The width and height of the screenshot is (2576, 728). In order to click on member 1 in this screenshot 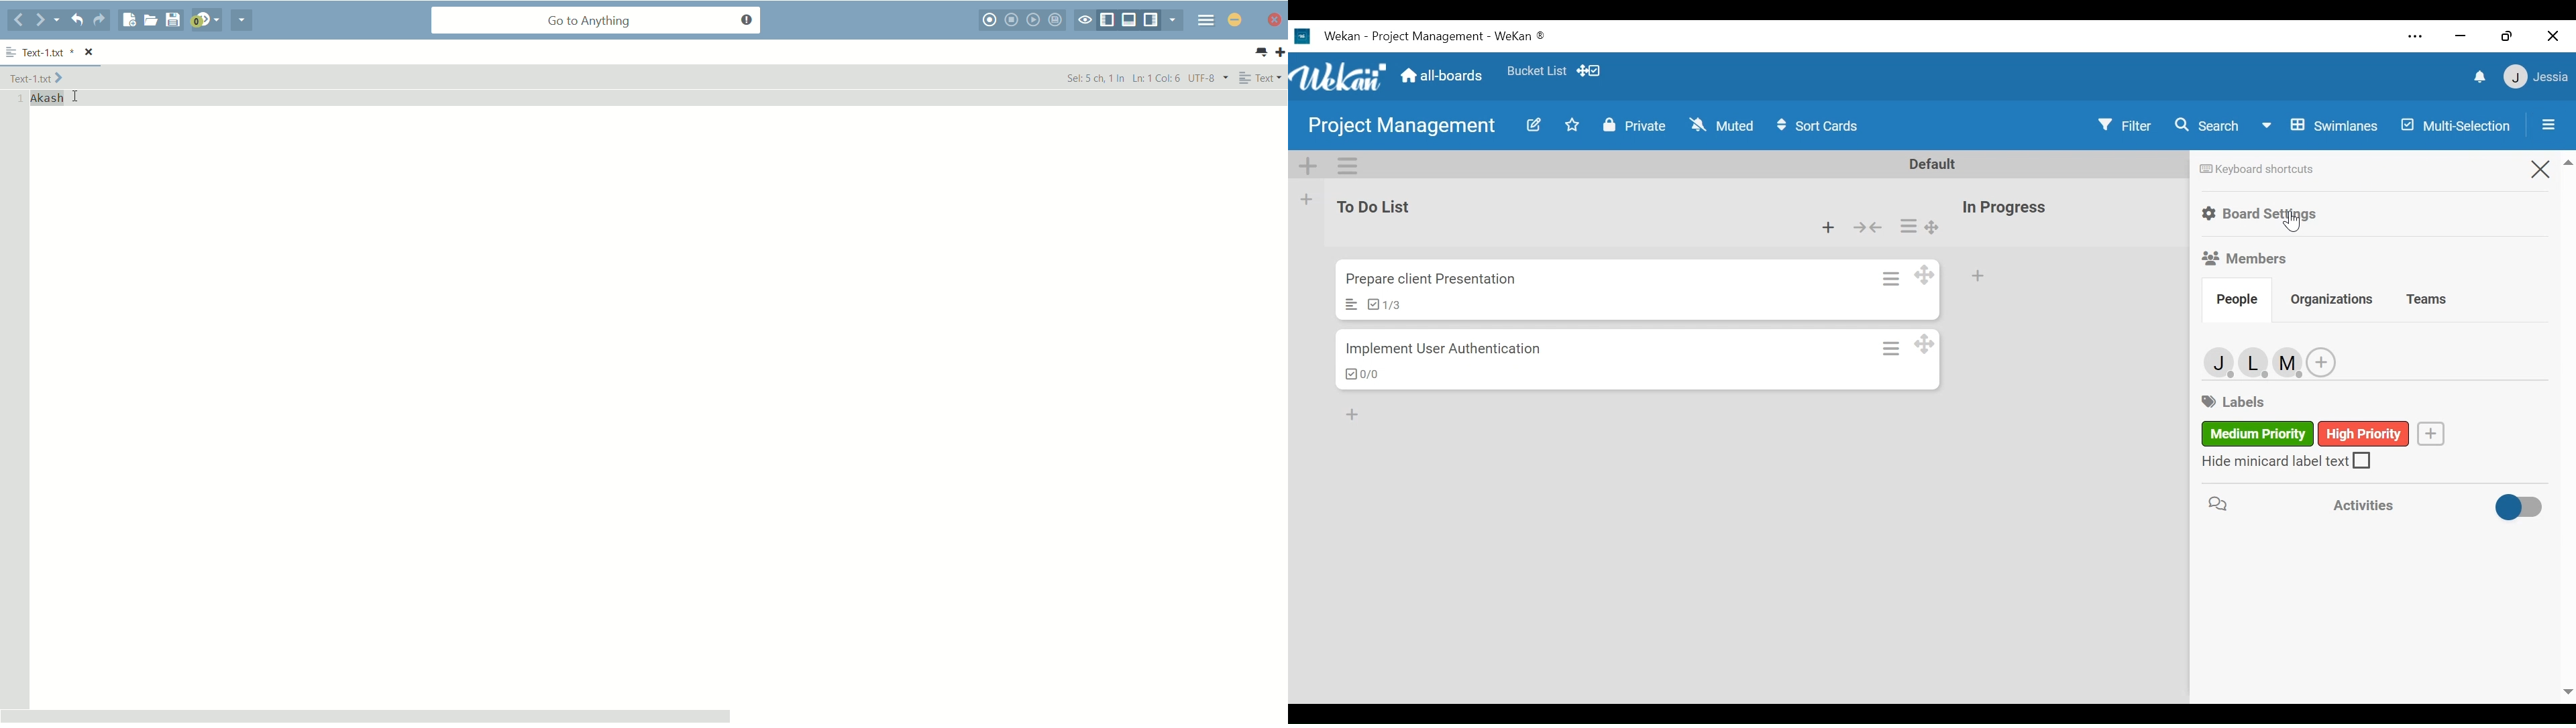, I will do `click(2216, 365)`.